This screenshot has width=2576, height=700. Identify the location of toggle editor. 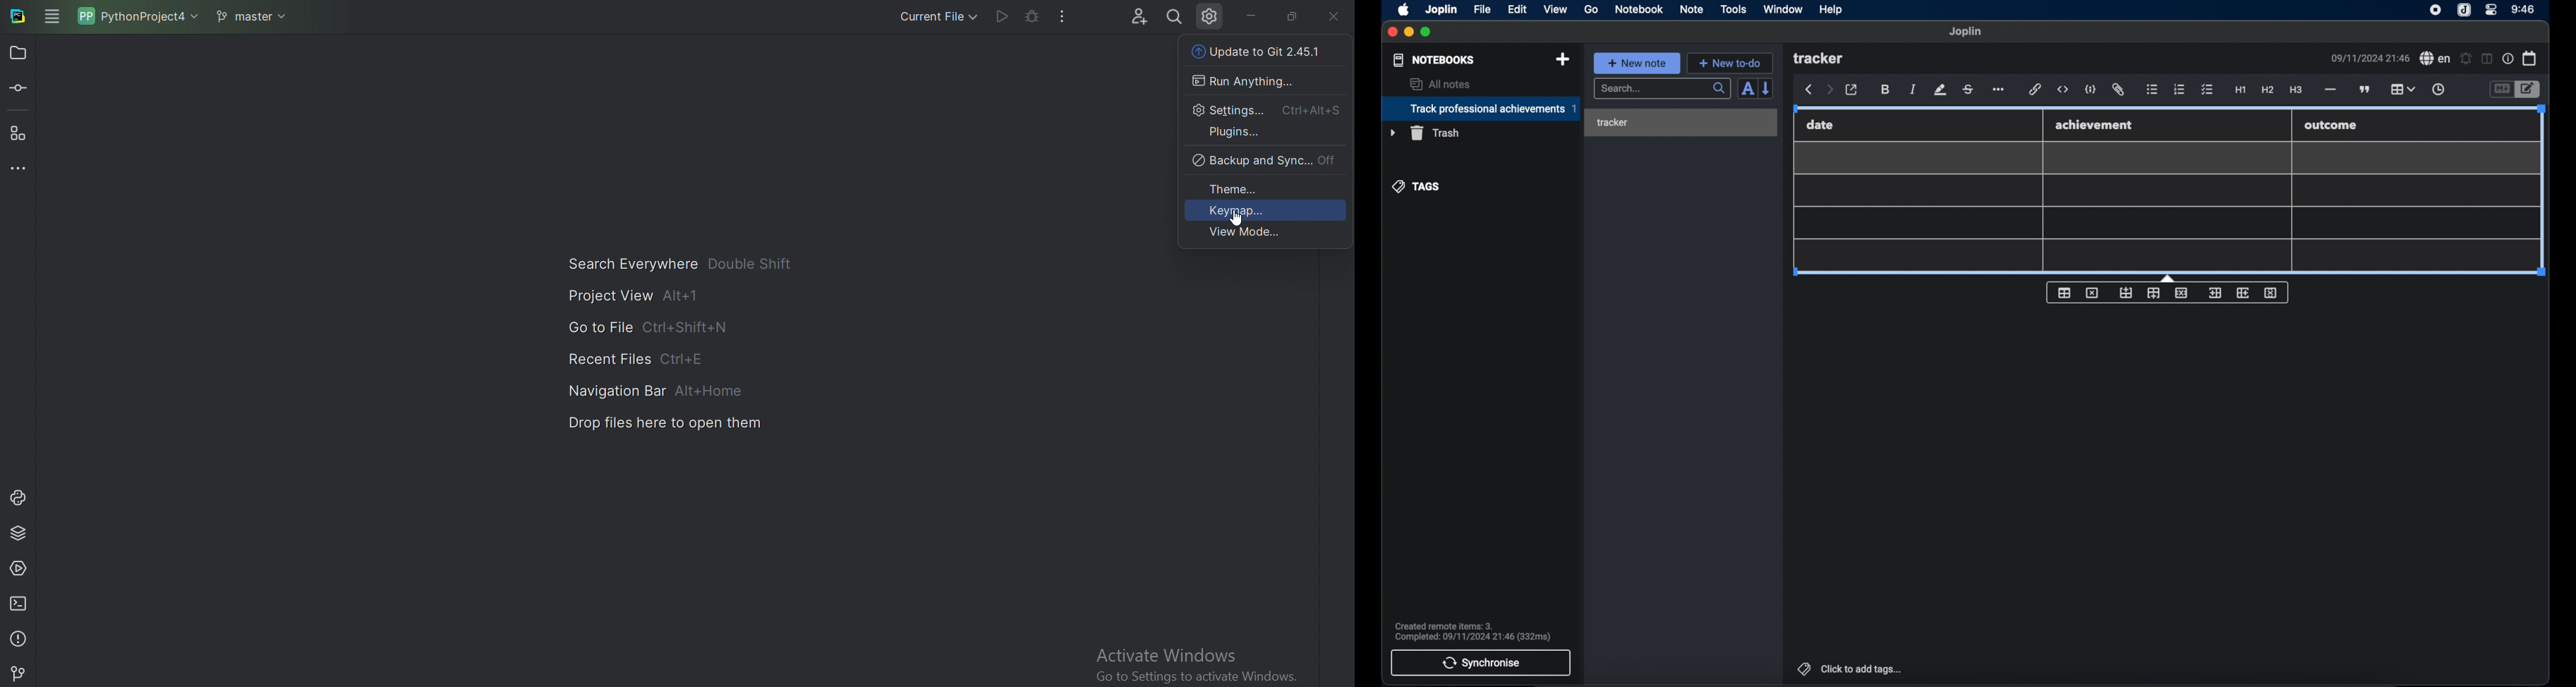
(2501, 89).